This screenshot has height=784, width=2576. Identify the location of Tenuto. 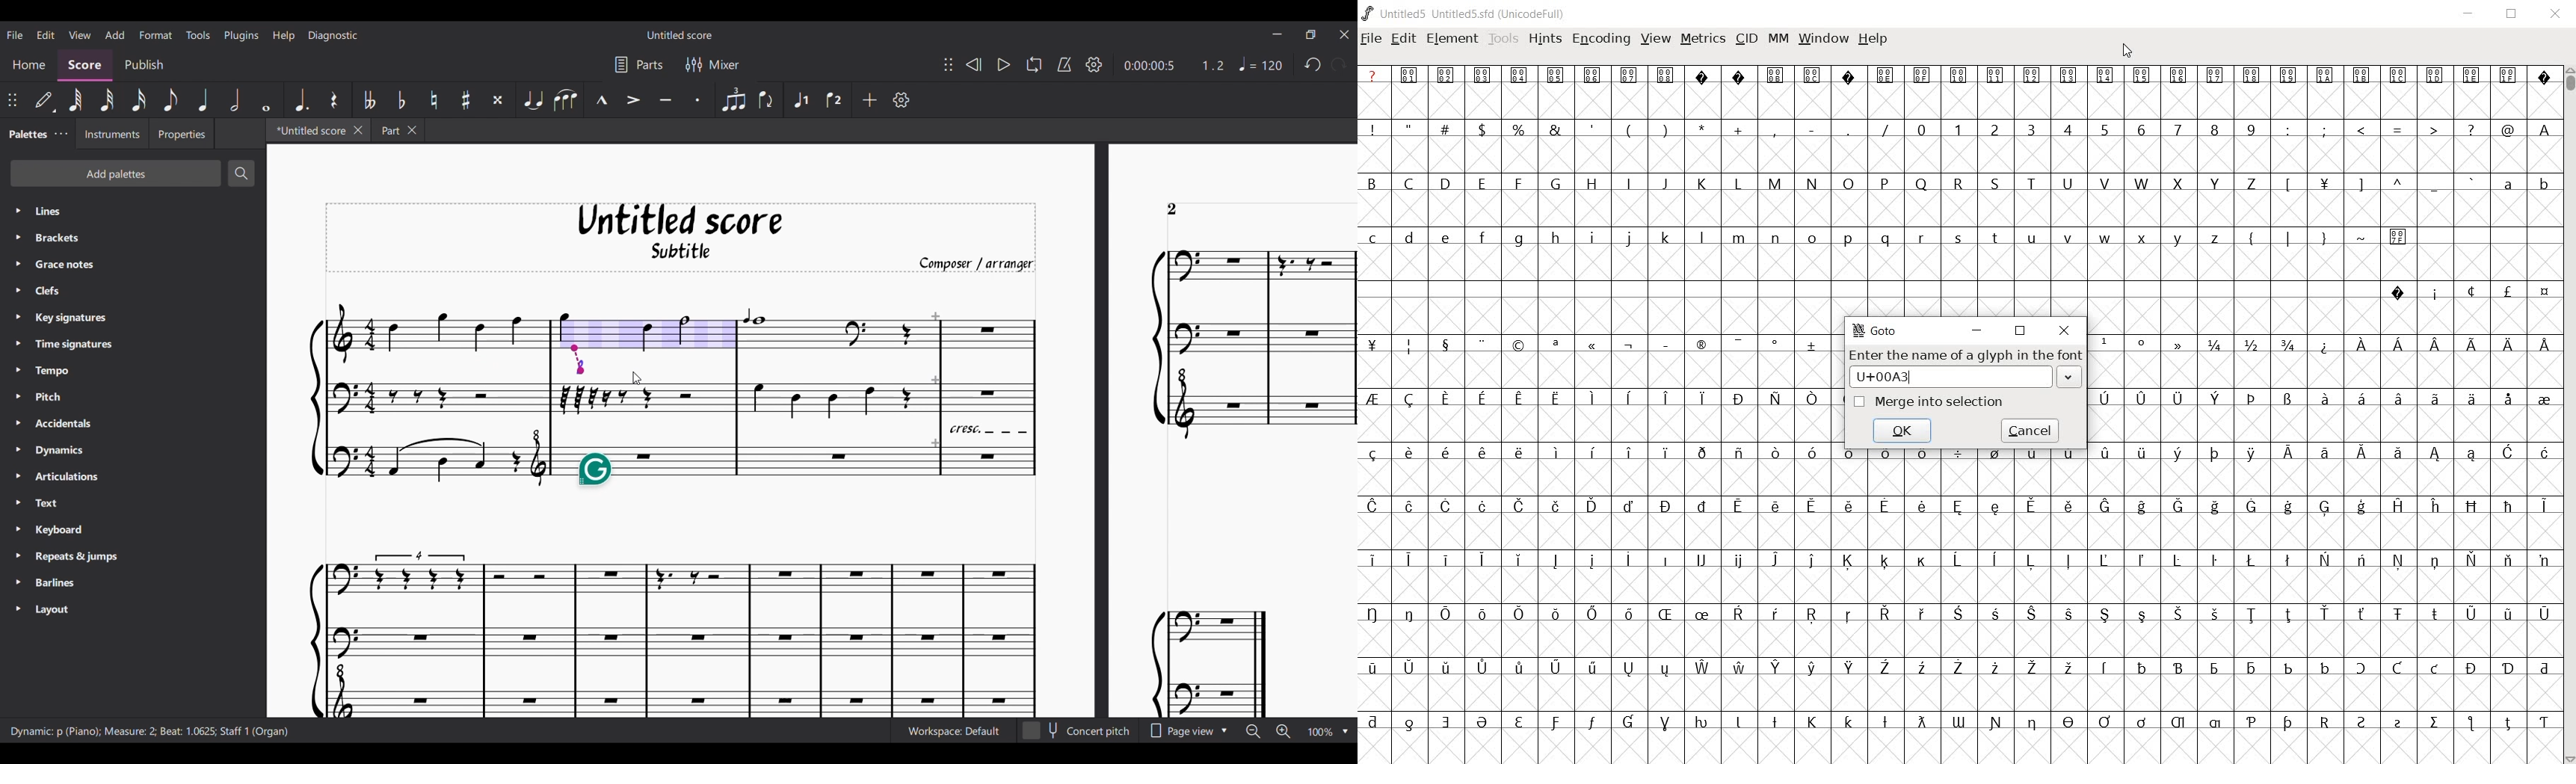
(666, 99).